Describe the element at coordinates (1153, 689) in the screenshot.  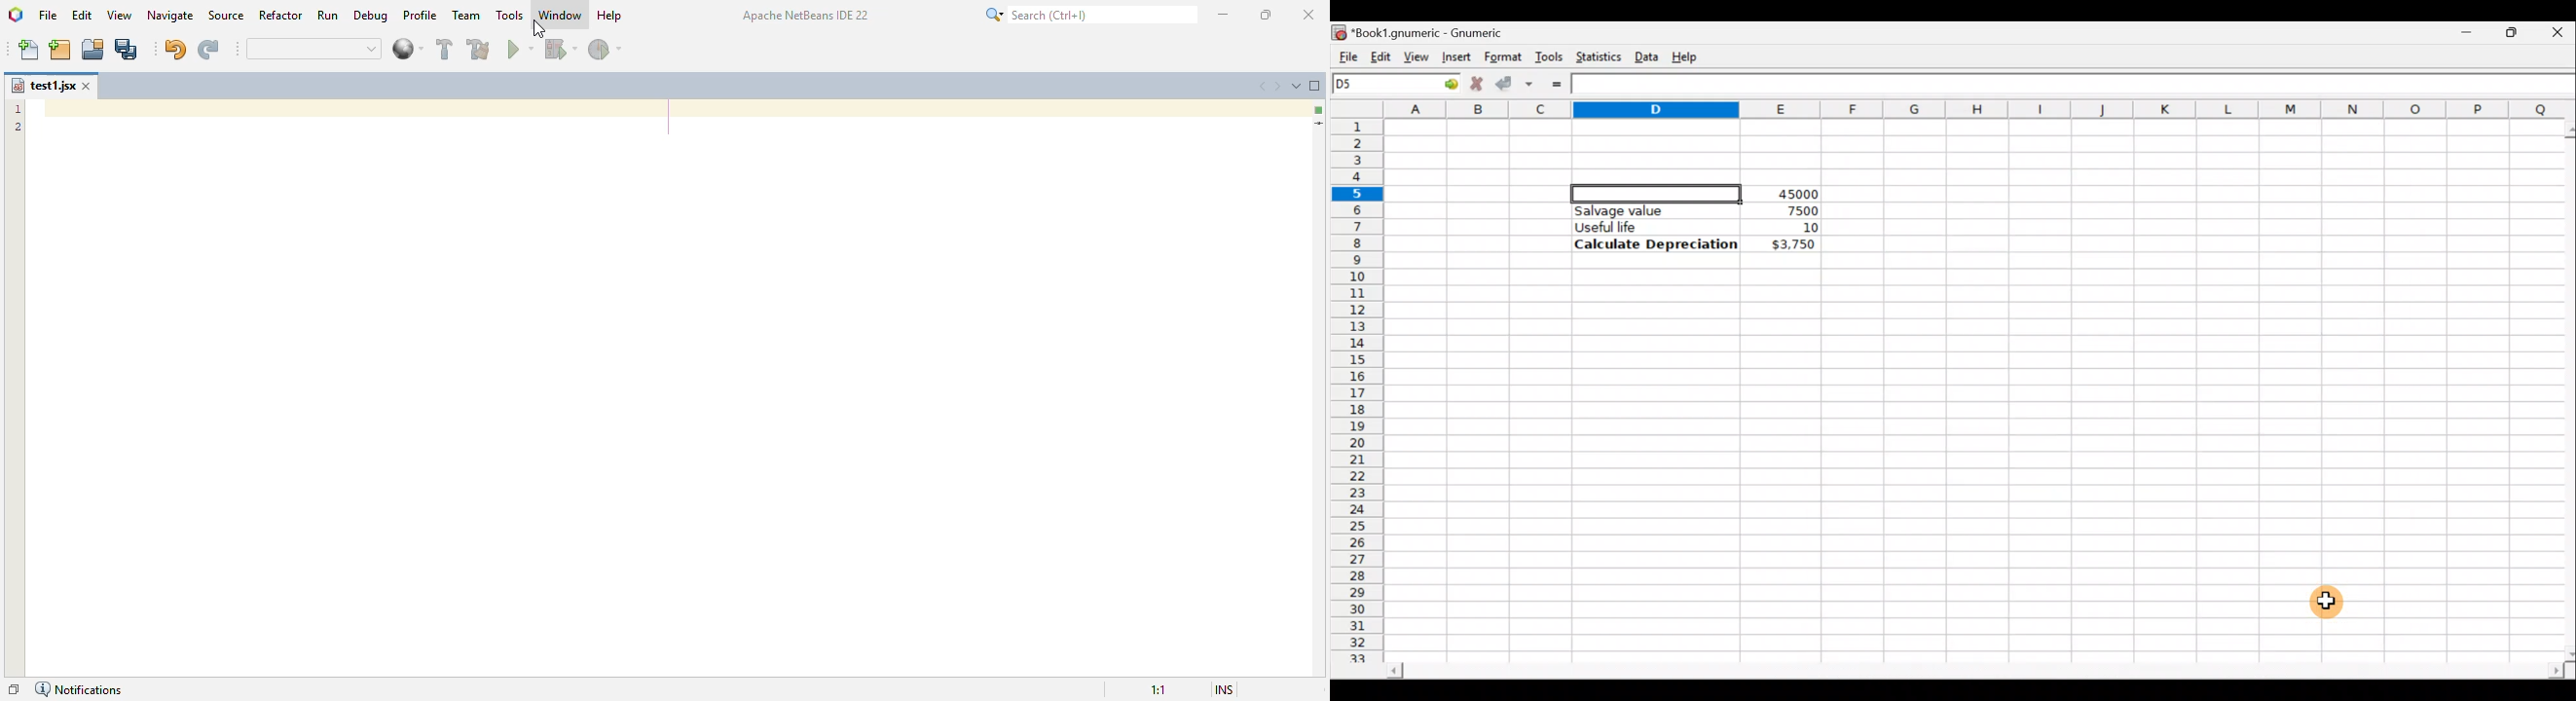
I see `magnification ratio` at that location.